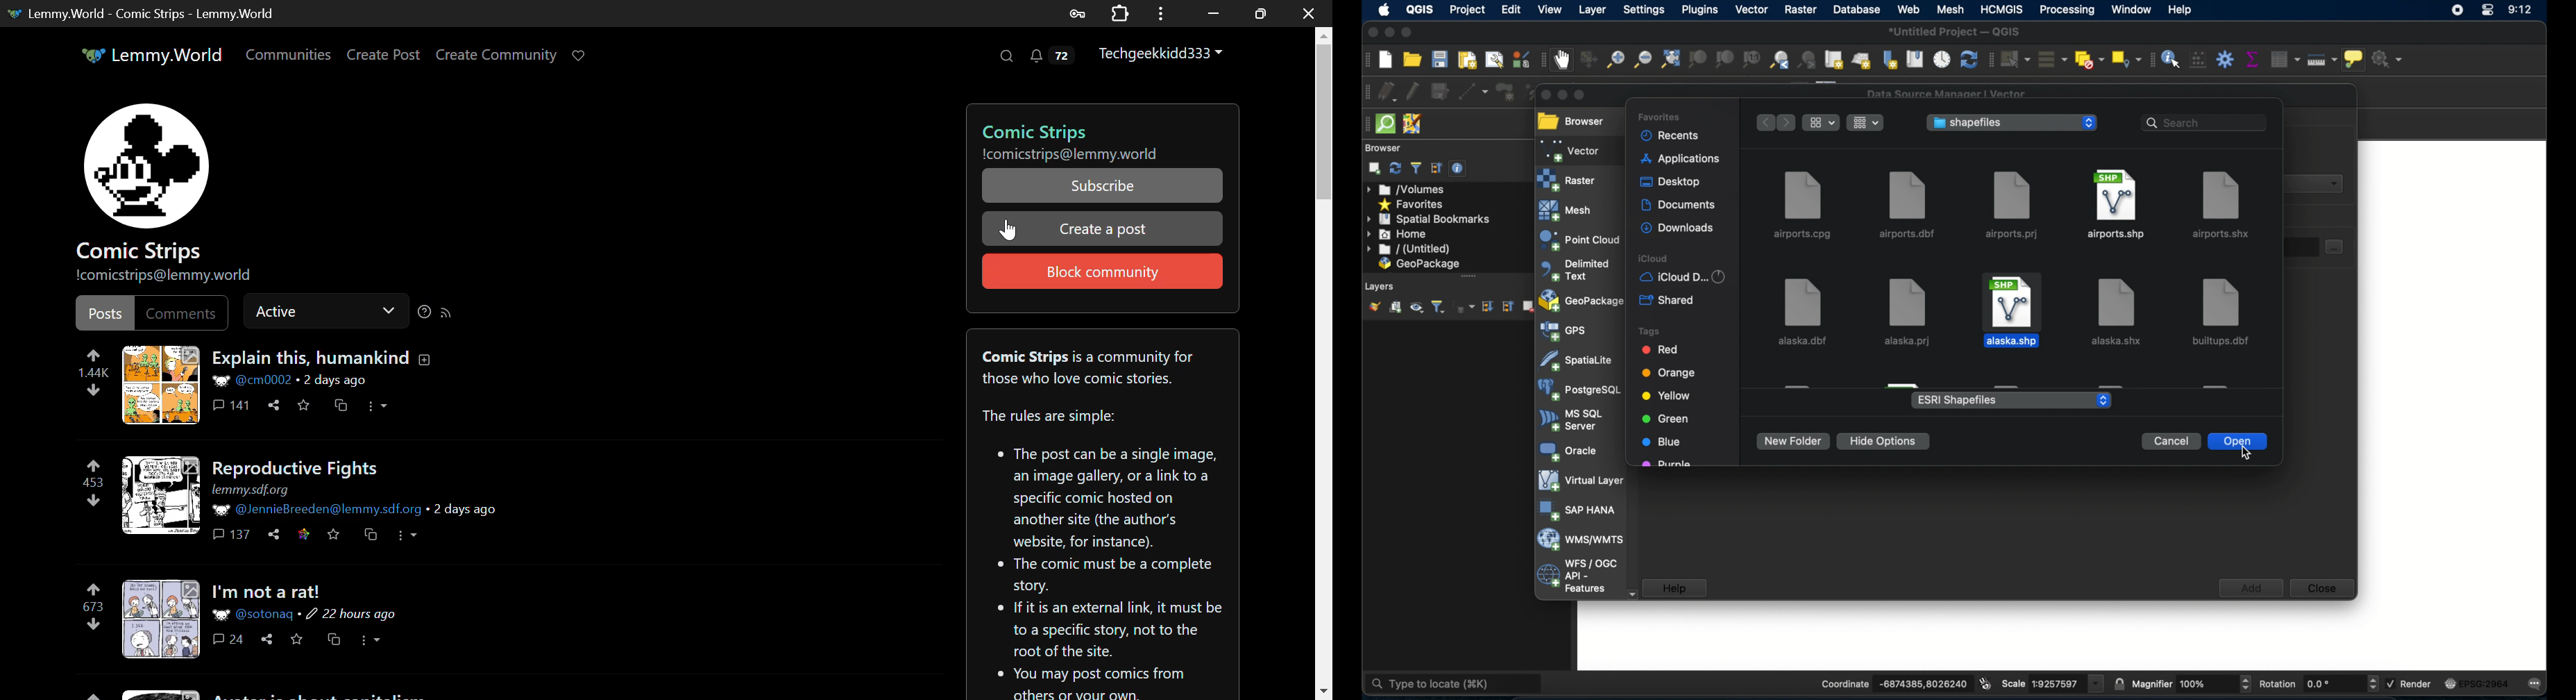  Describe the element at coordinates (1263, 13) in the screenshot. I see `Minimize` at that location.